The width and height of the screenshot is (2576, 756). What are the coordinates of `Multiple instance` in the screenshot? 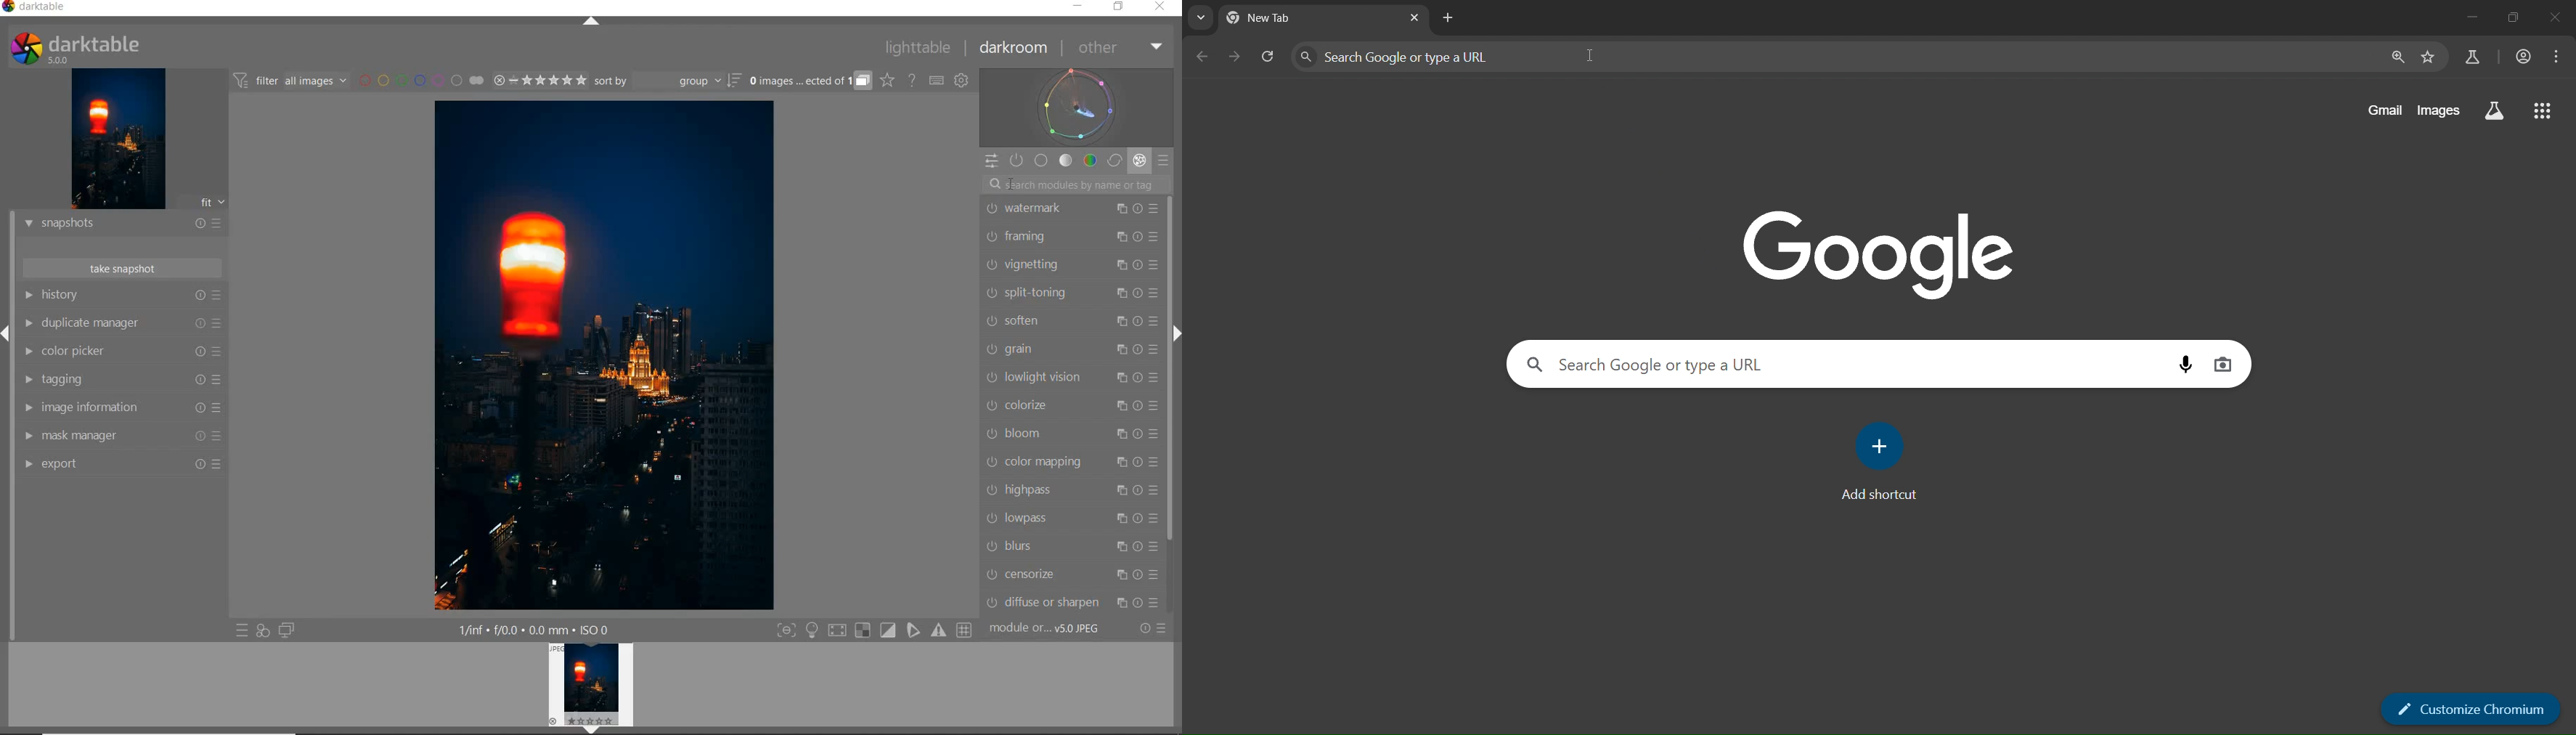 It's located at (1113, 322).